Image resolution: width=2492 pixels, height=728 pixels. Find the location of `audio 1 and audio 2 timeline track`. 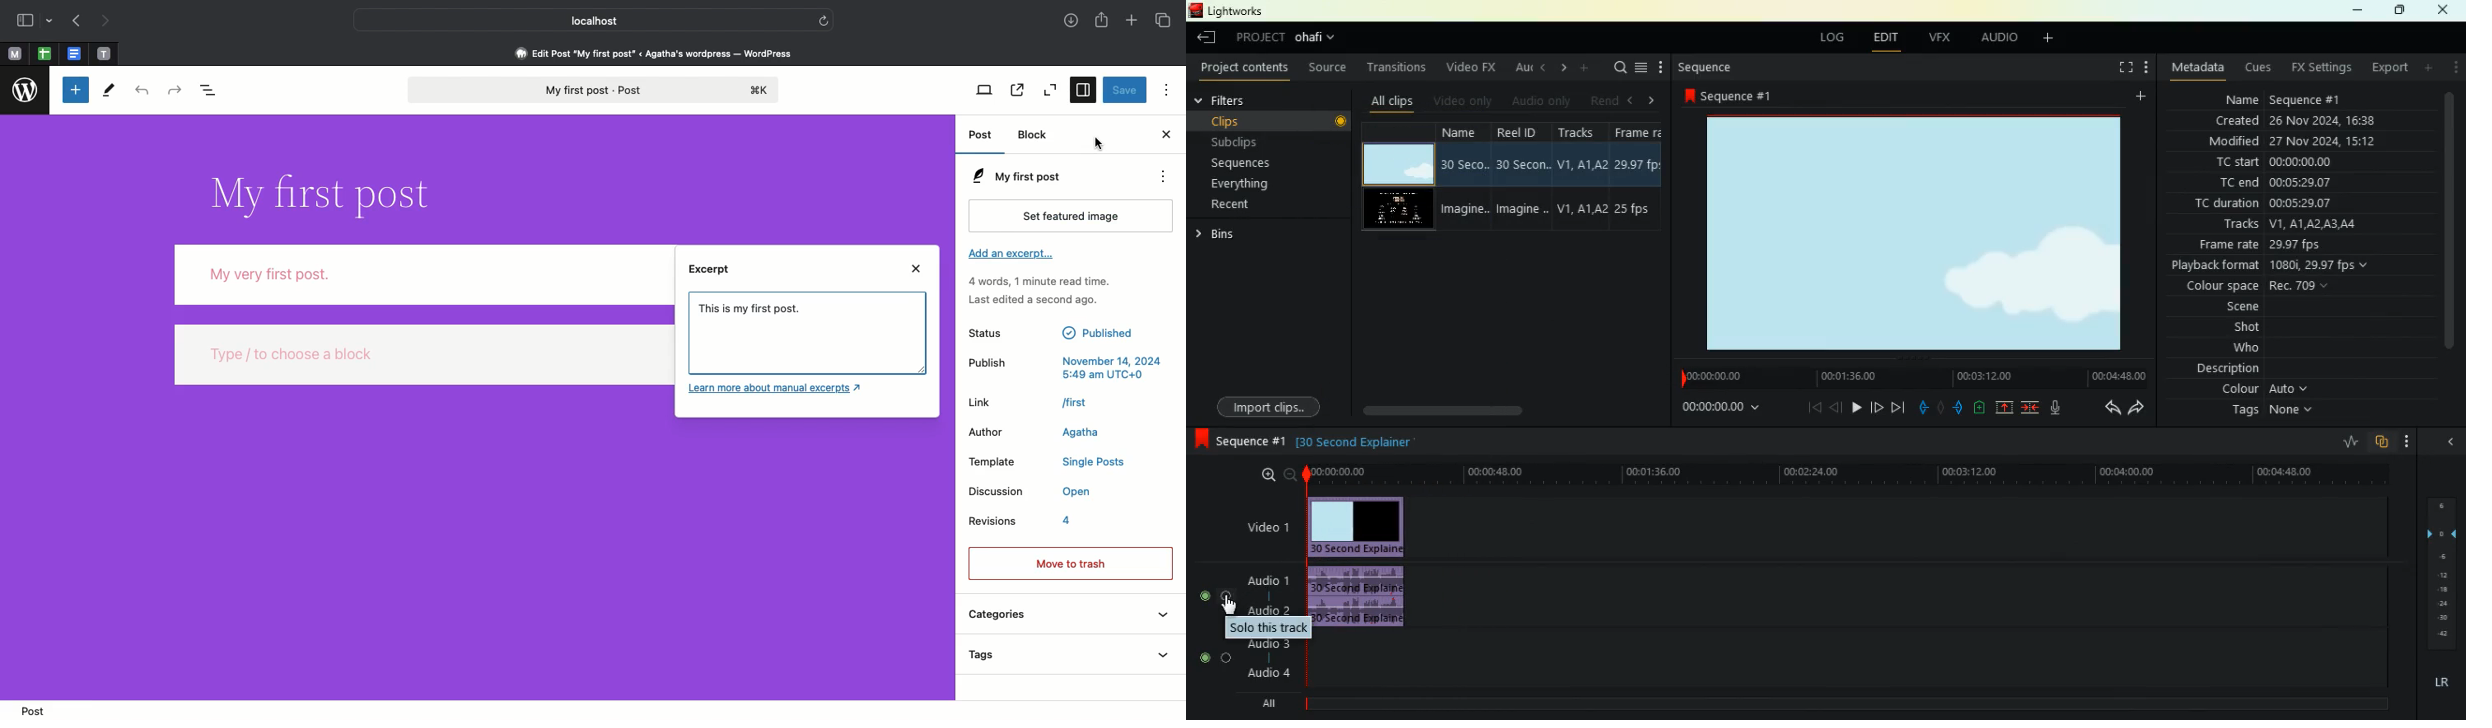

audio 1 and audio 2 timeline track is located at coordinates (1902, 597).